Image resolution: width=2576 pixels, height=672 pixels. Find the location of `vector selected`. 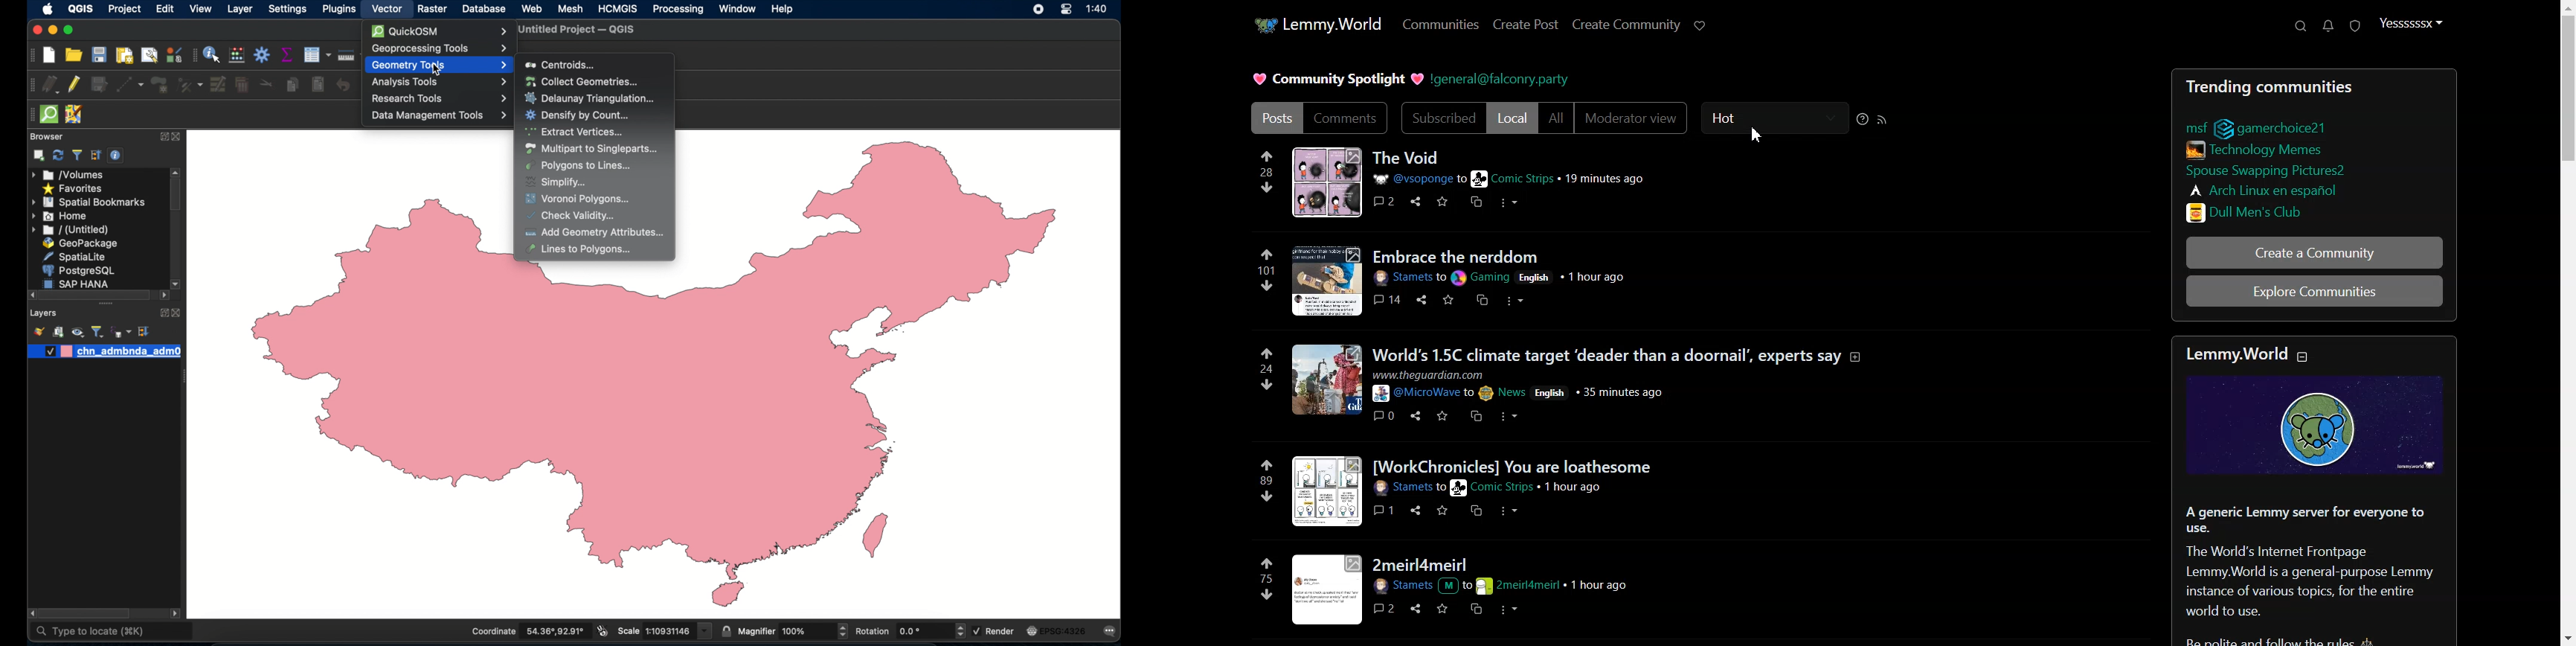

vector selected is located at coordinates (386, 9).